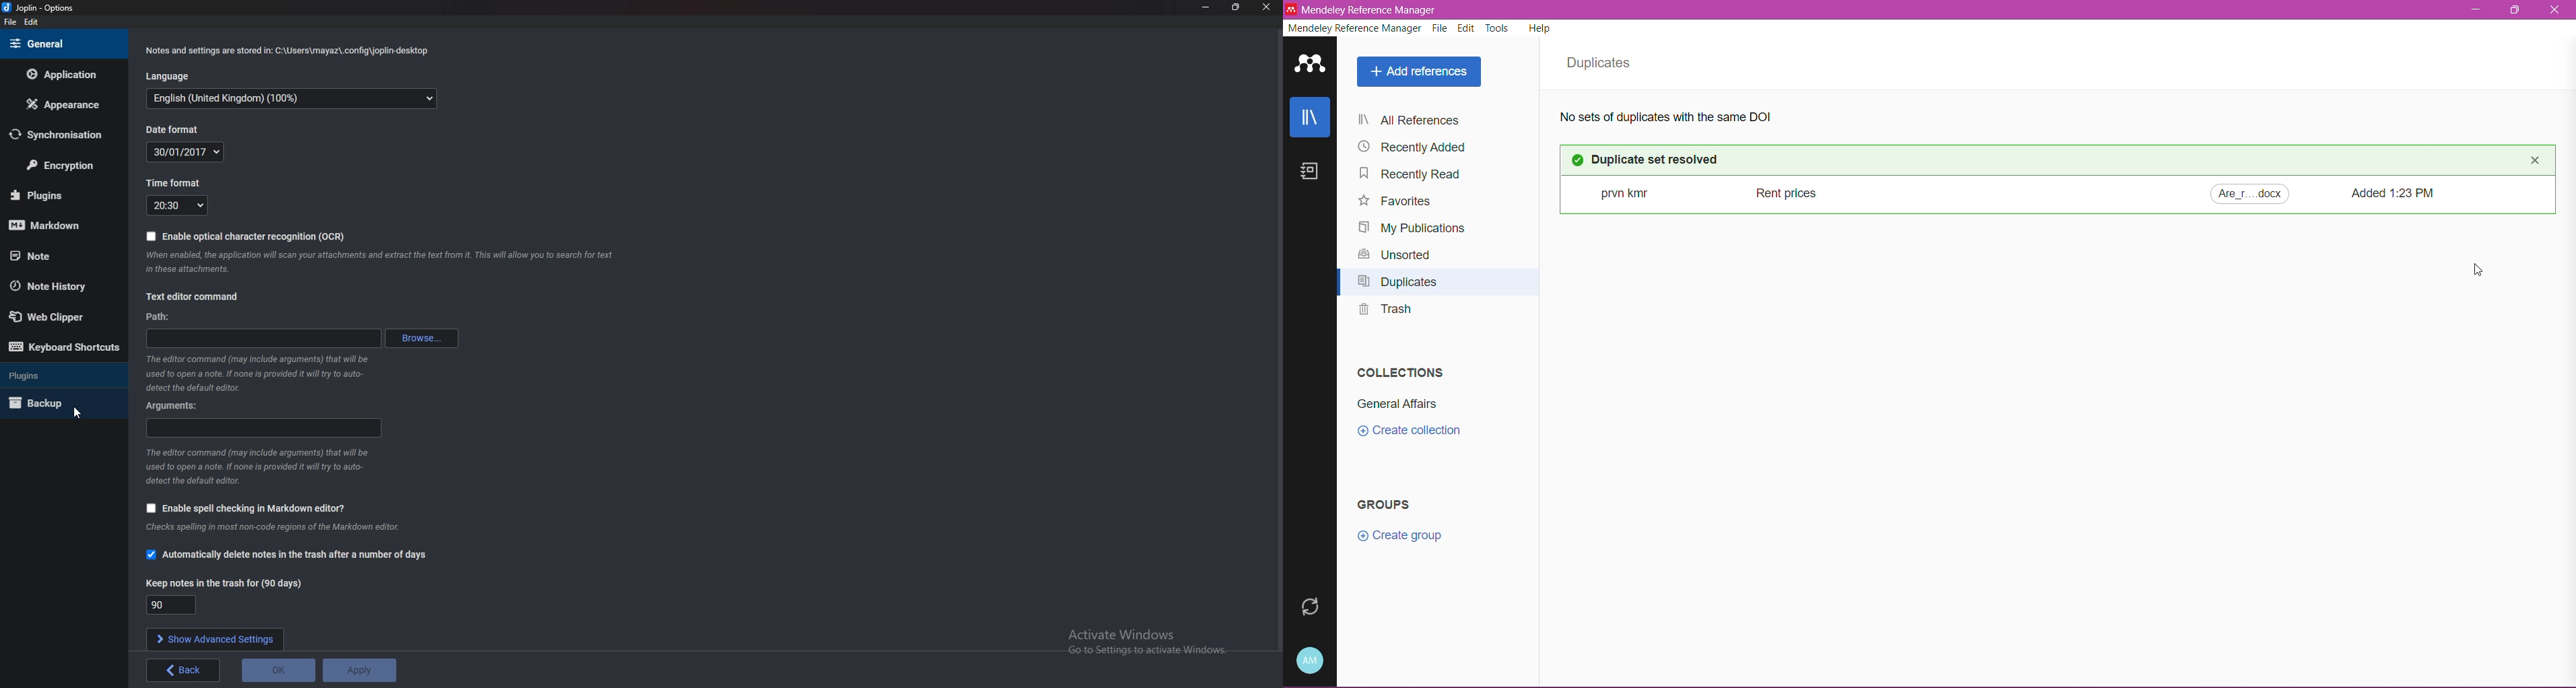 This screenshot has width=2576, height=700. Describe the element at coordinates (259, 373) in the screenshot. I see `Info on editor command` at that location.